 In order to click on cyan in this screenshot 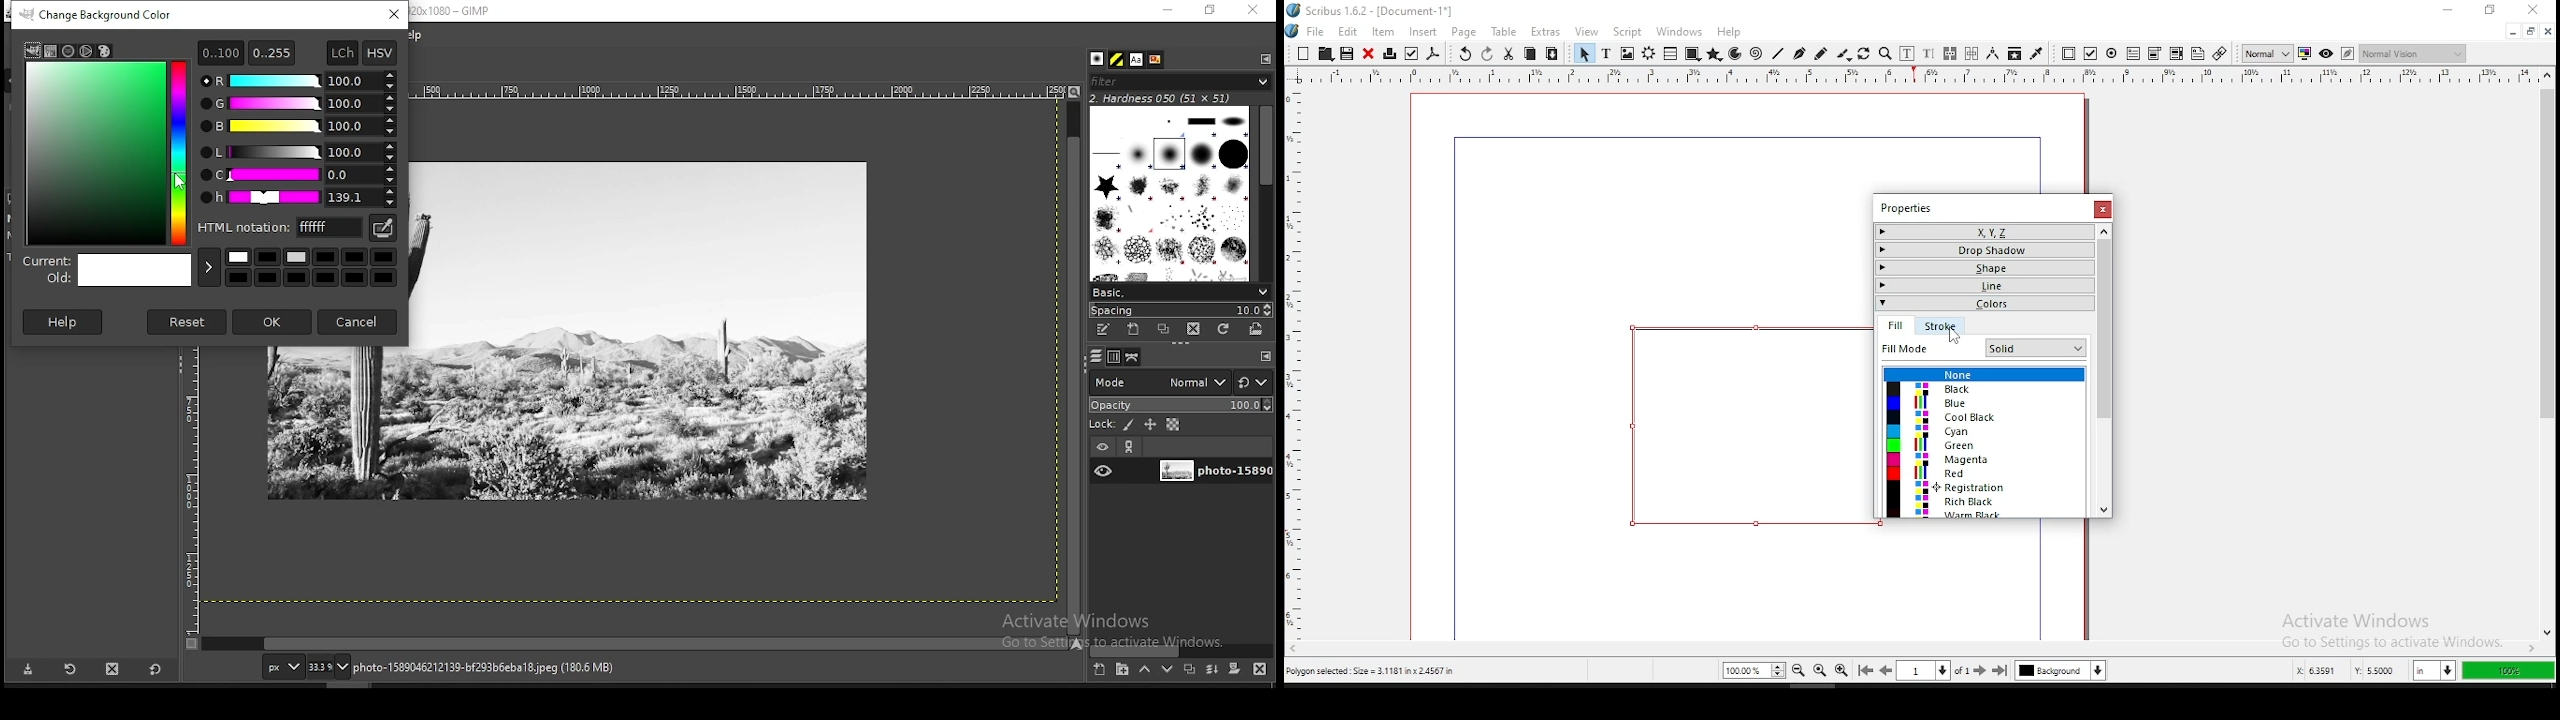, I will do `click(1985, 431)`.